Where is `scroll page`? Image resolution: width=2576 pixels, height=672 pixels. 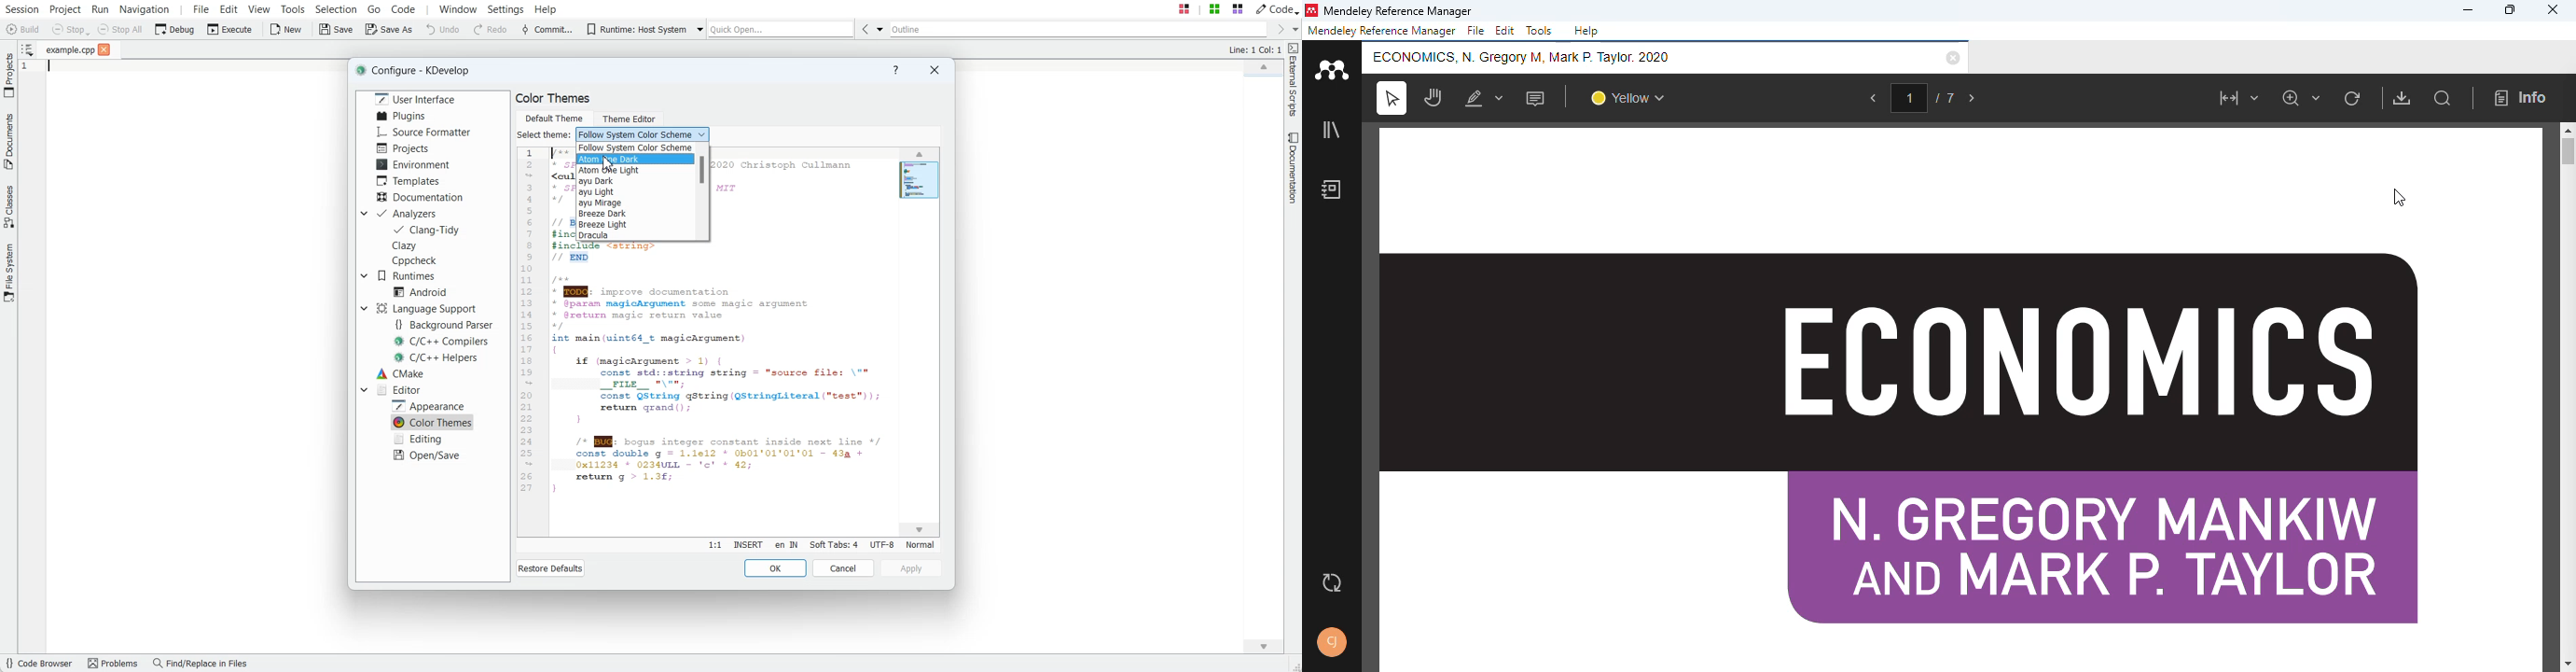
scroll page is located at coordinates (1434, 97).